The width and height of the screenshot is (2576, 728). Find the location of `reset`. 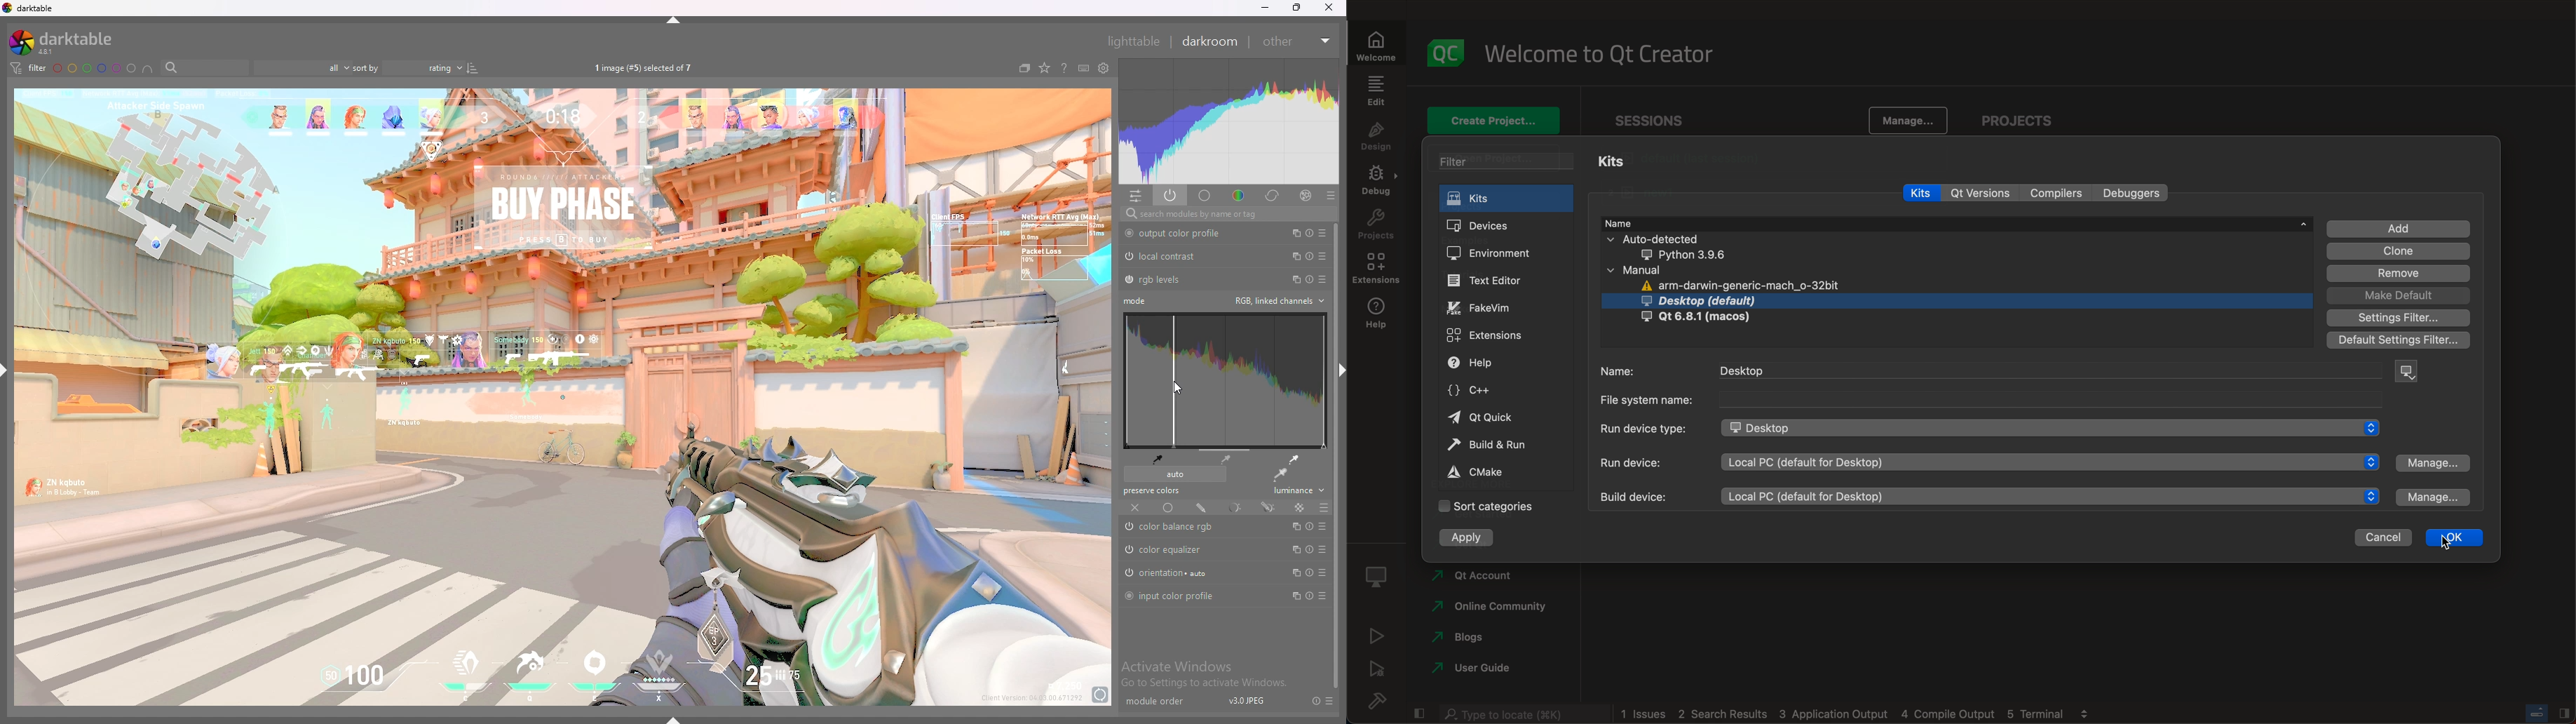

reset is located at coordinates (1310, 597).